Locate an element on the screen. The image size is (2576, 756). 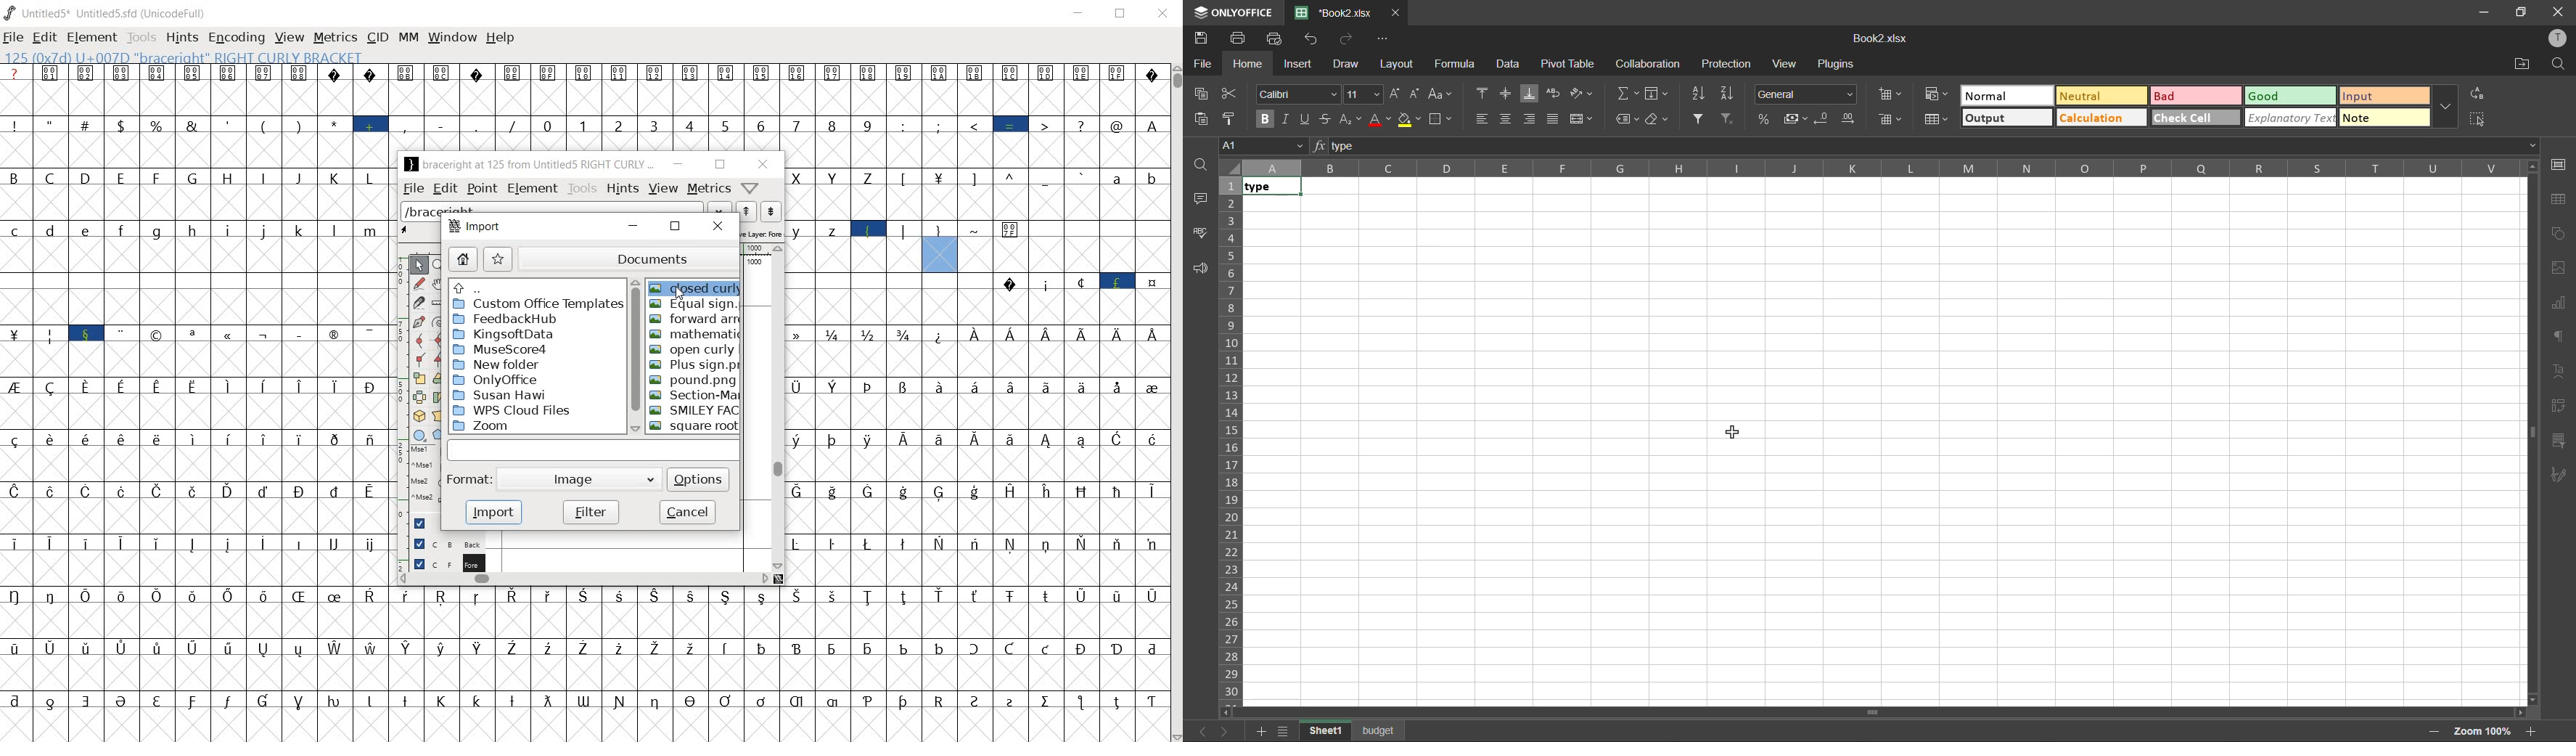
text in bold is located at coordinates (1260, 187).